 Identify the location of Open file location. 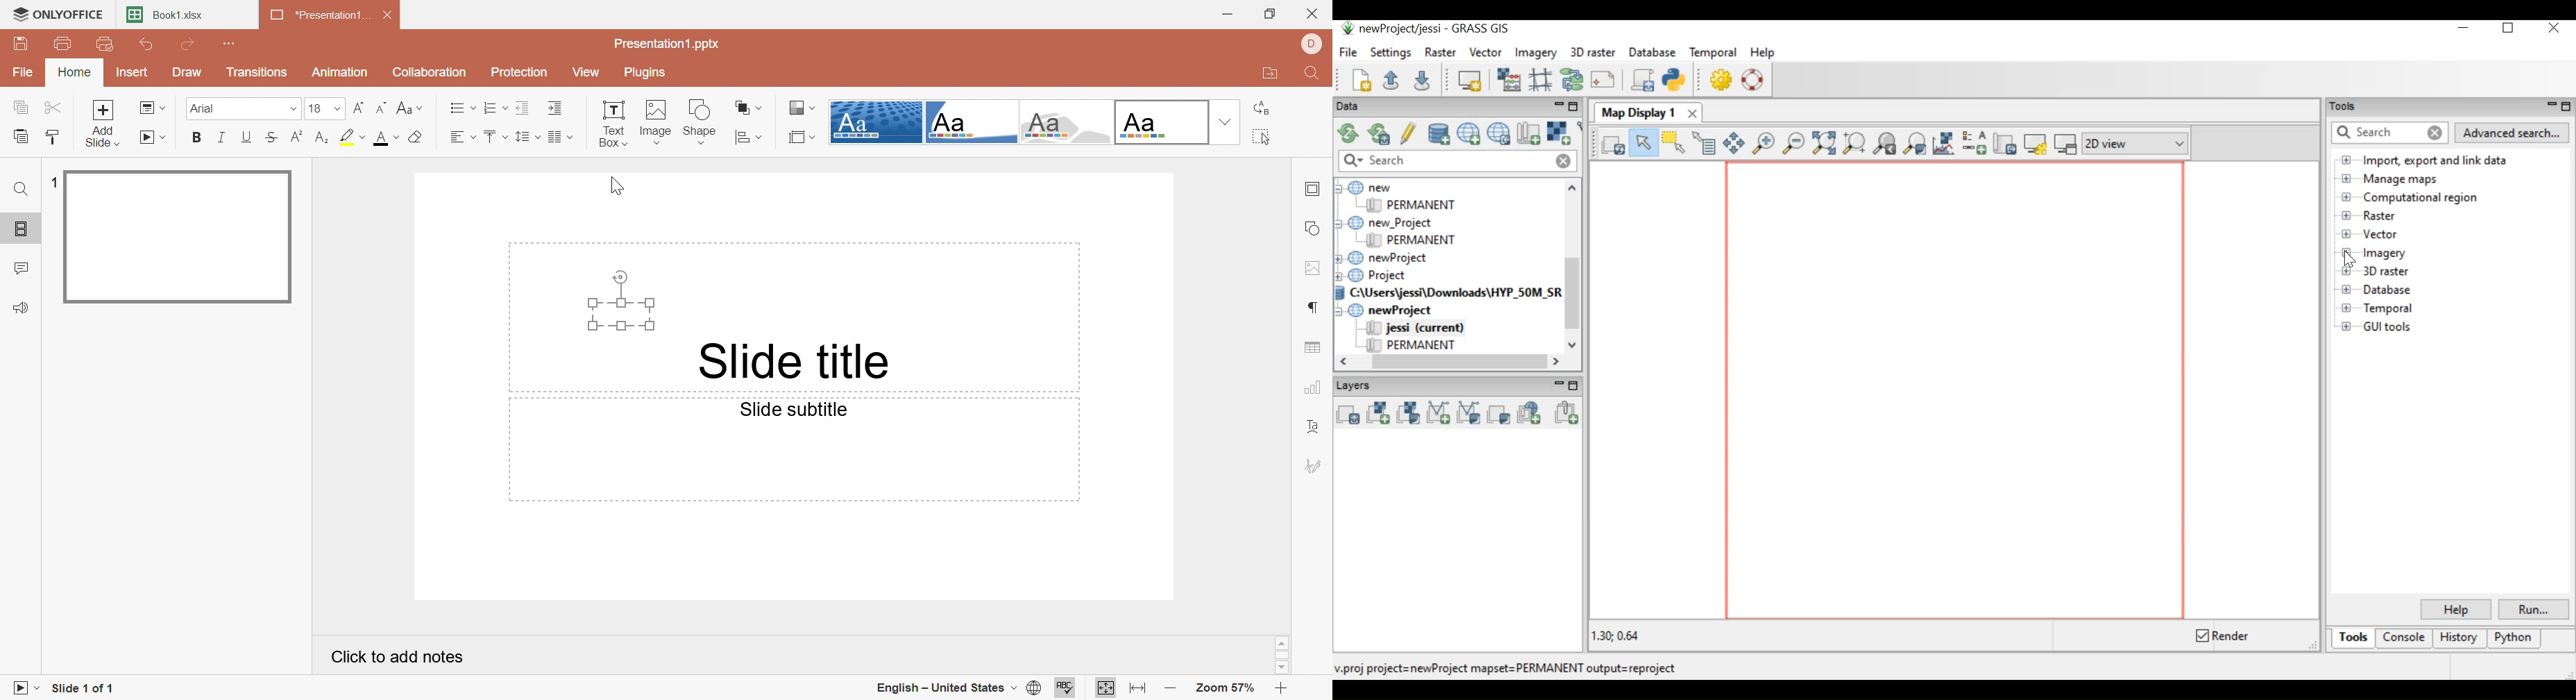
(1271, 74).